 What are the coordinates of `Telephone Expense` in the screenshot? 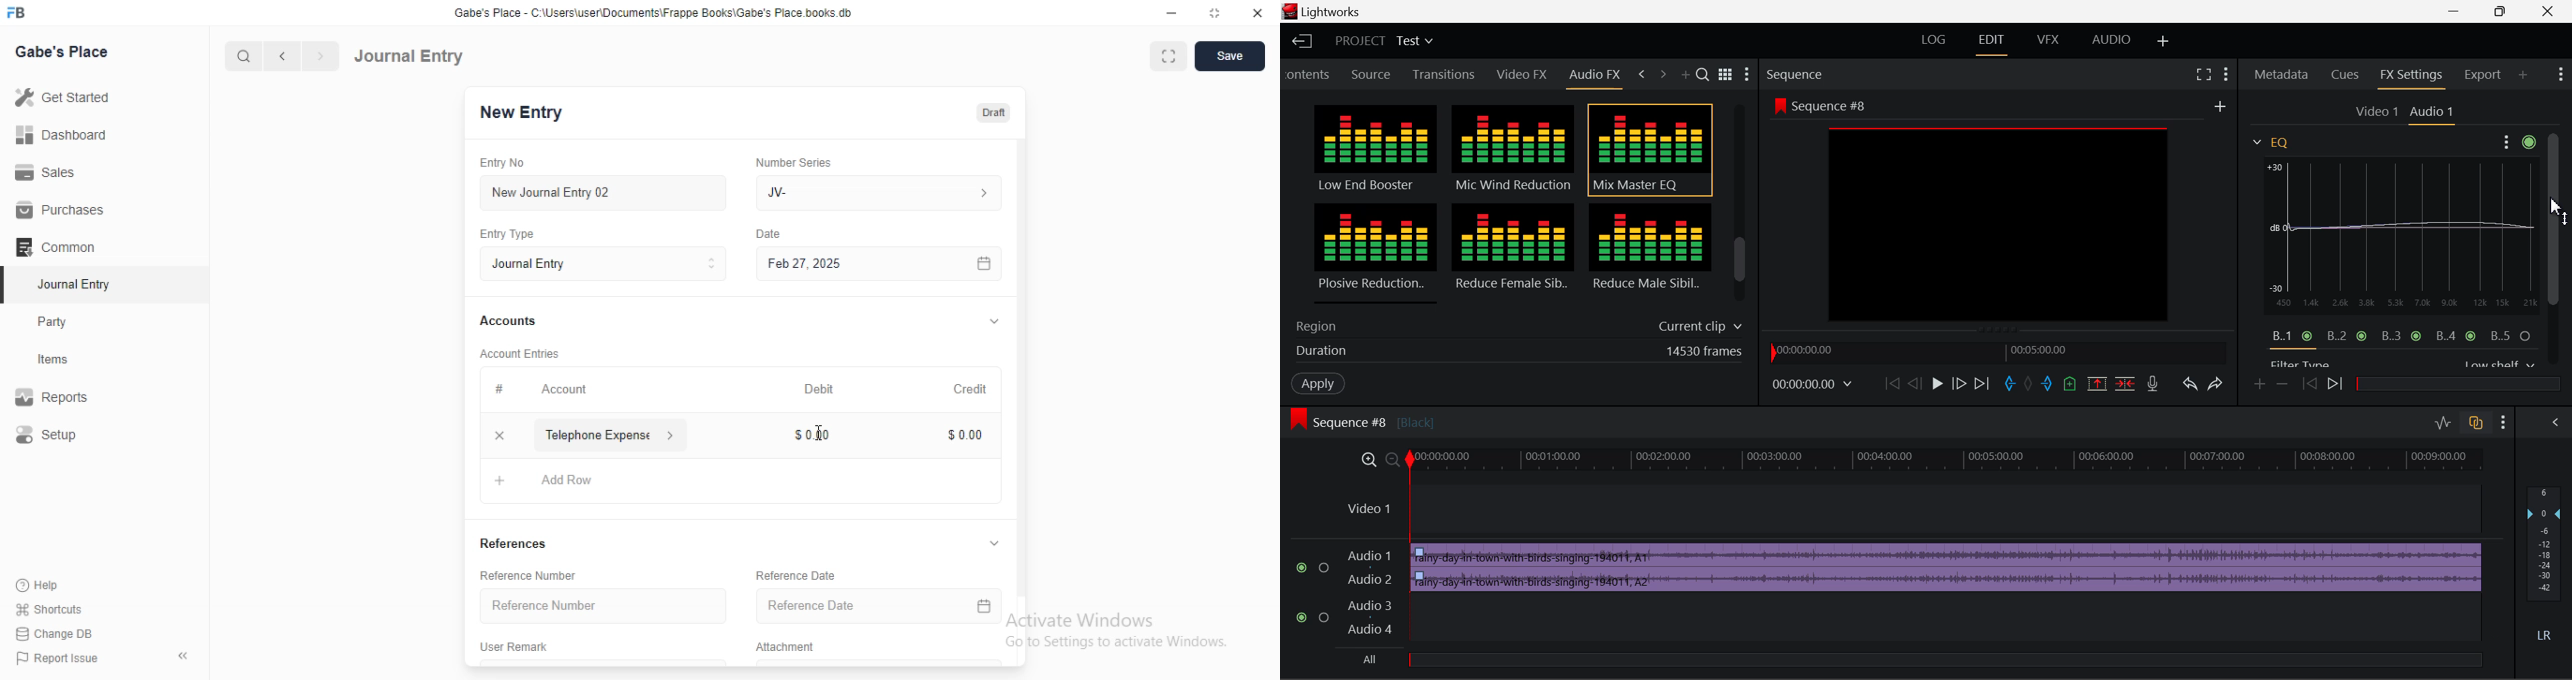 It's located at (611, 433).